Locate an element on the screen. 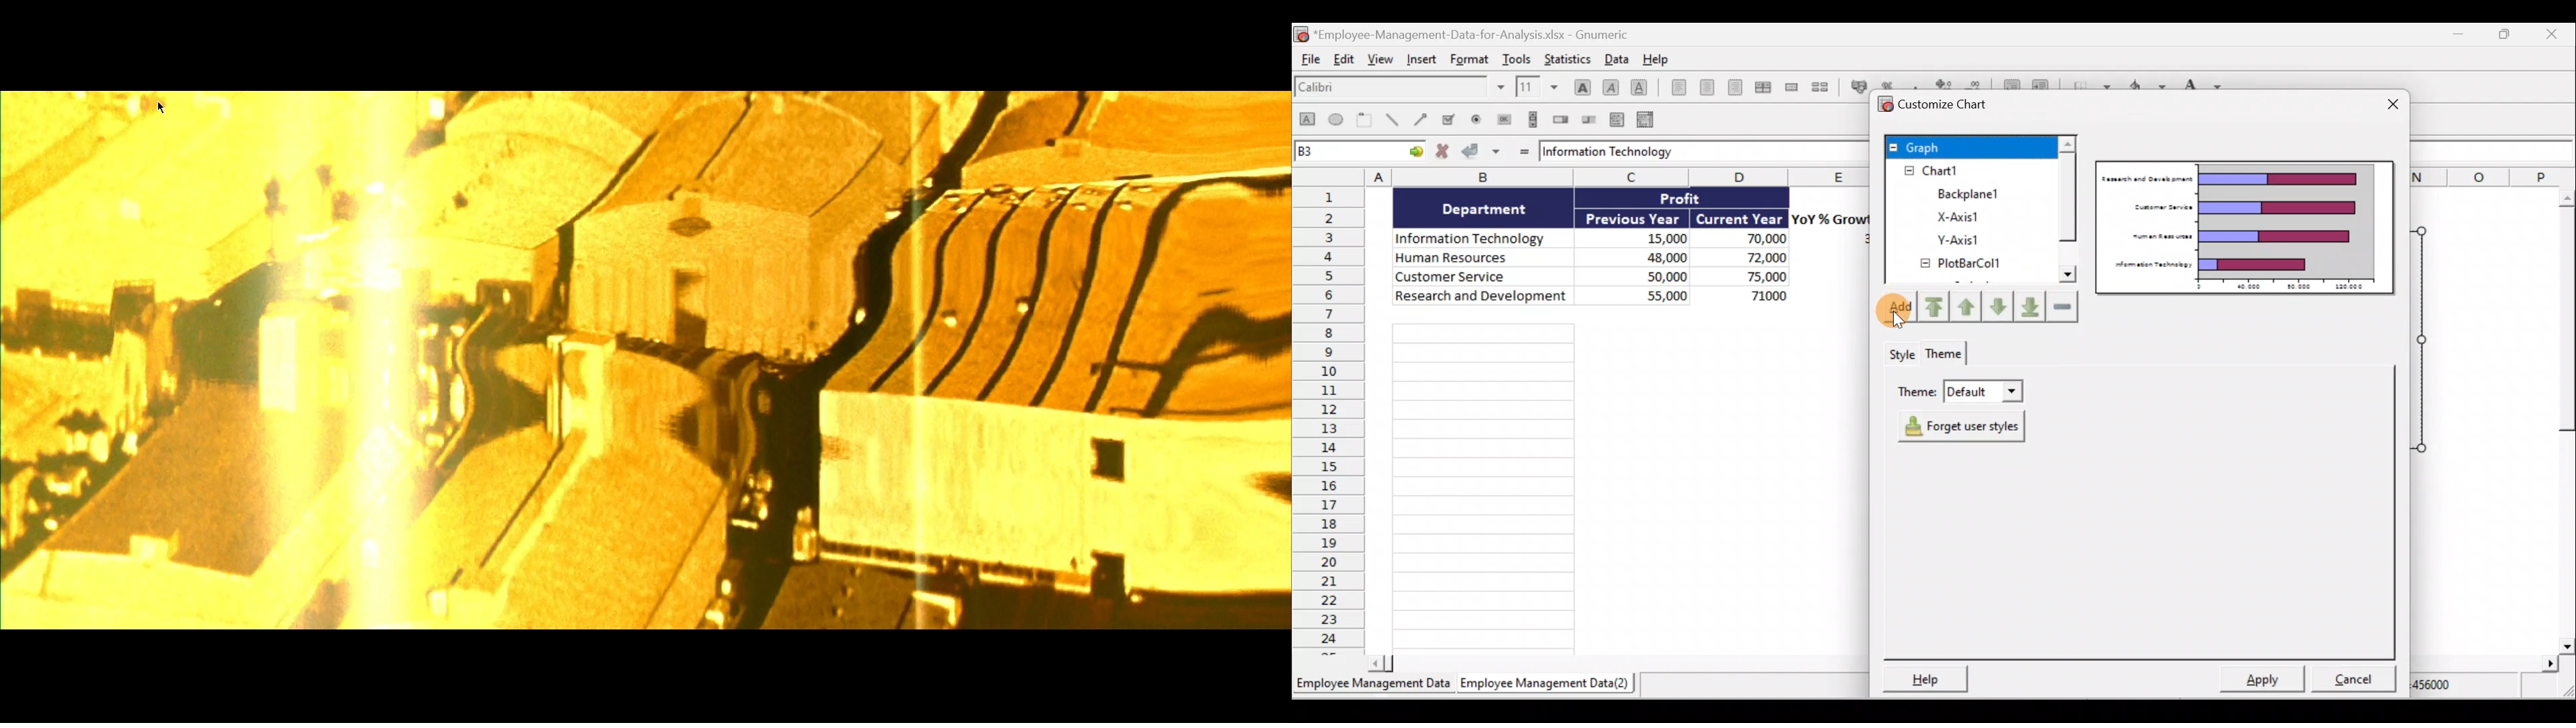 This screenshot has width=2576, height=728. Create an arrow object is located at coordinates (1423, 118).